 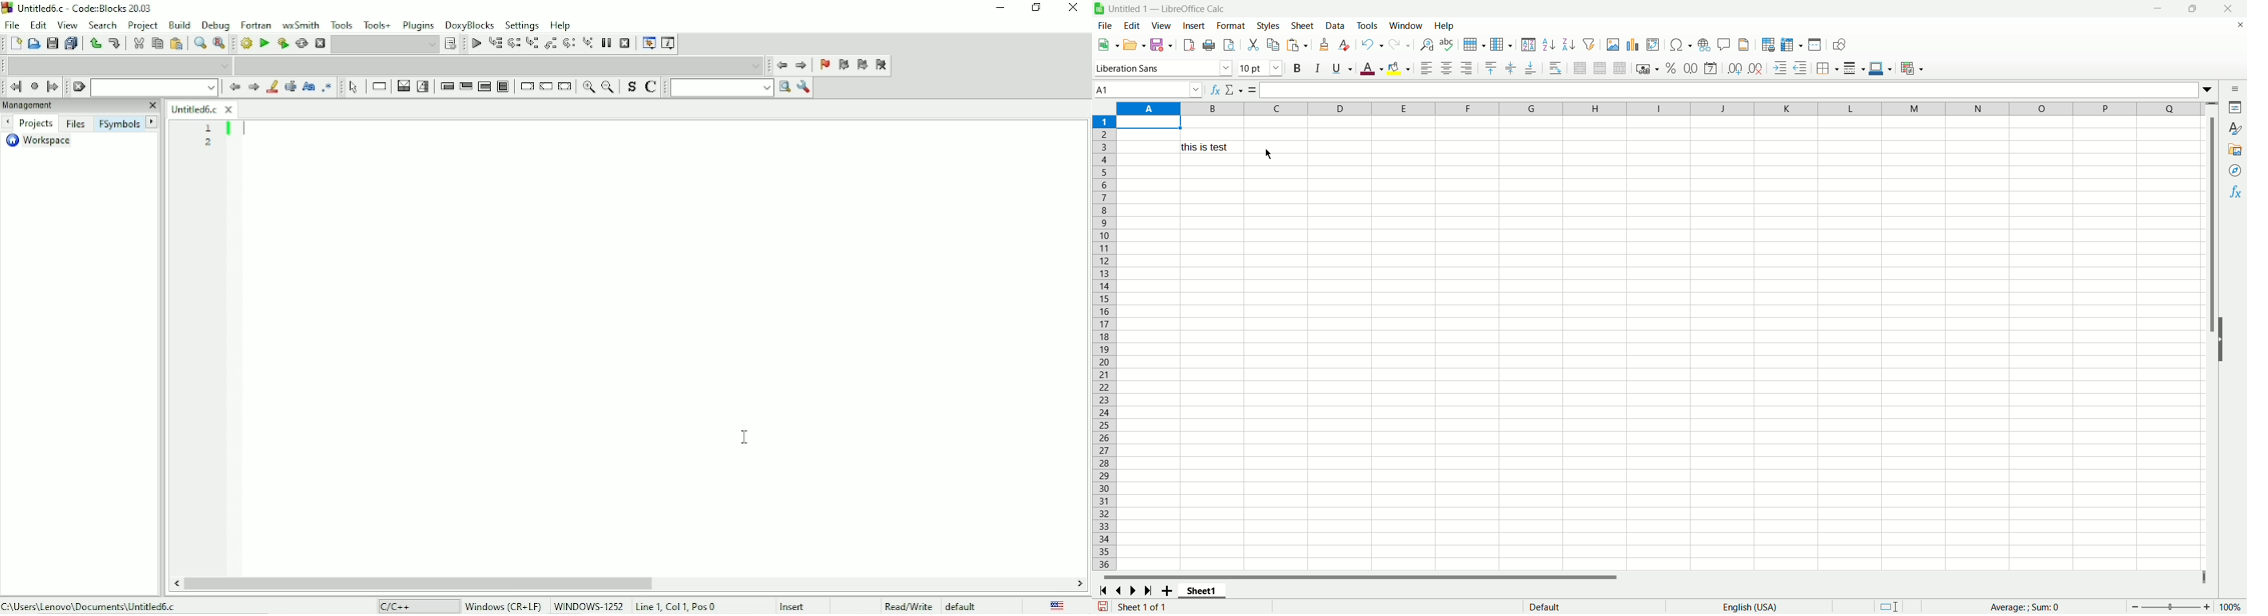 I want to click on DoxyBlocks, so click(x=471, y=25).